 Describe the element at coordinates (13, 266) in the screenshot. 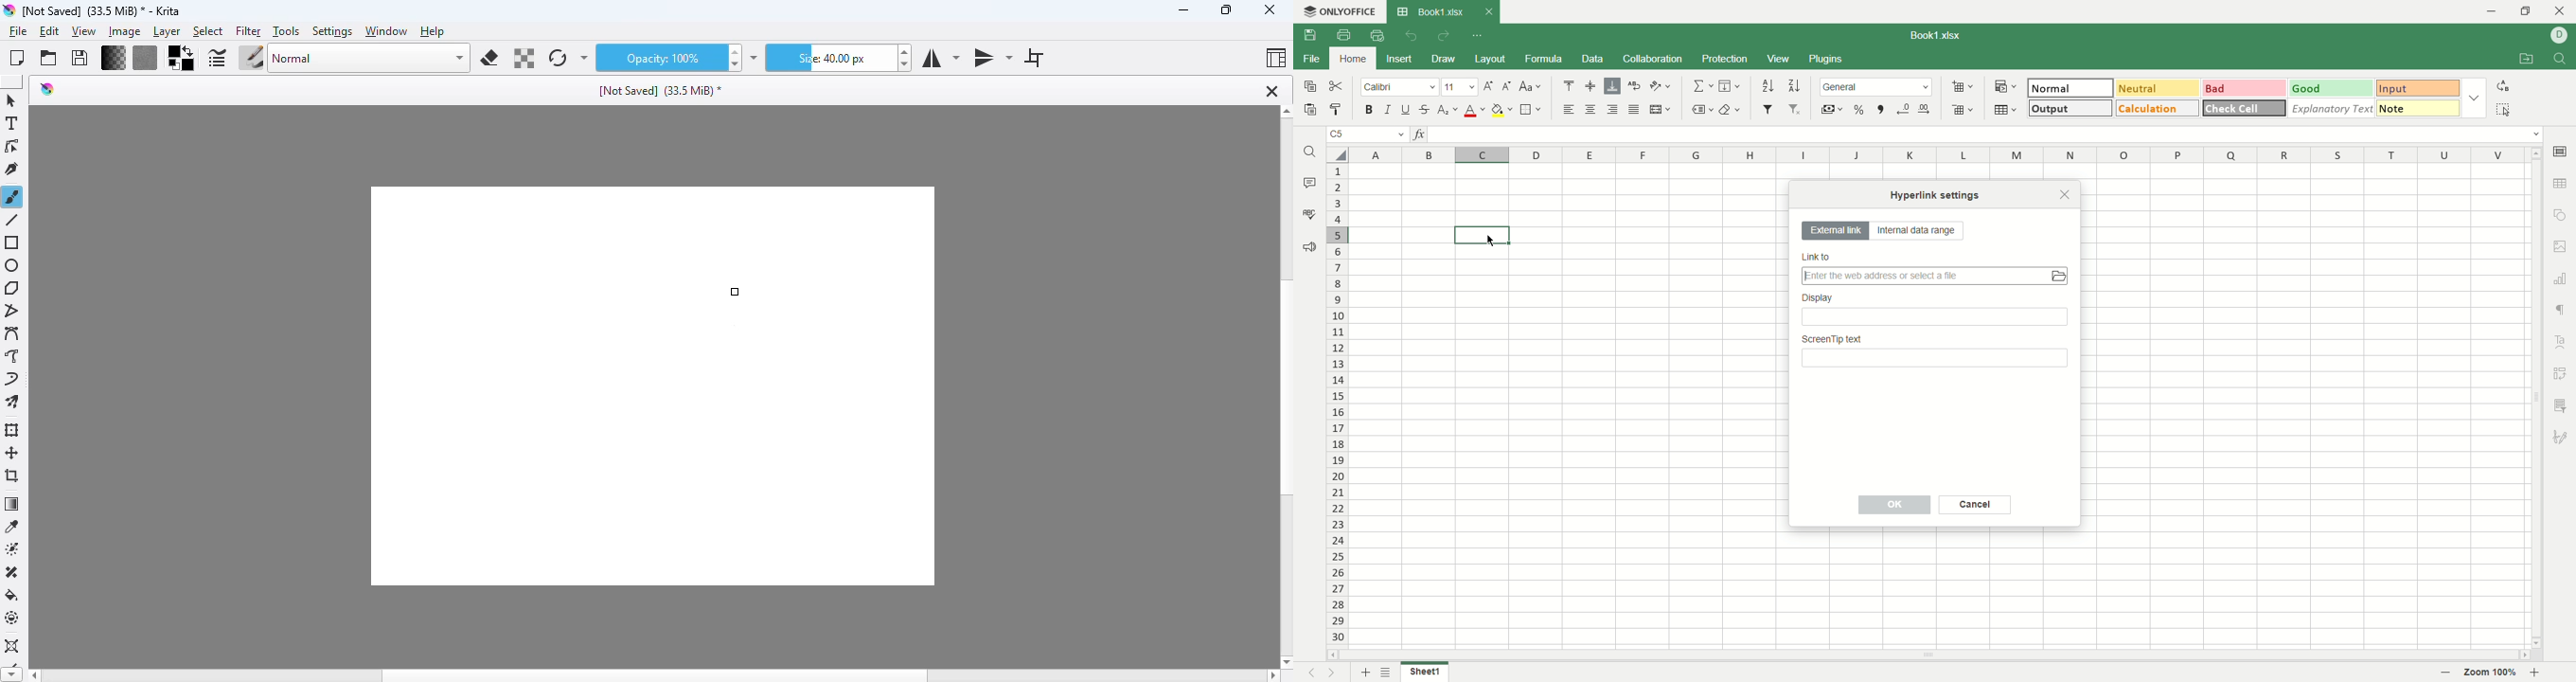

I see `ellipse tool` at that location.